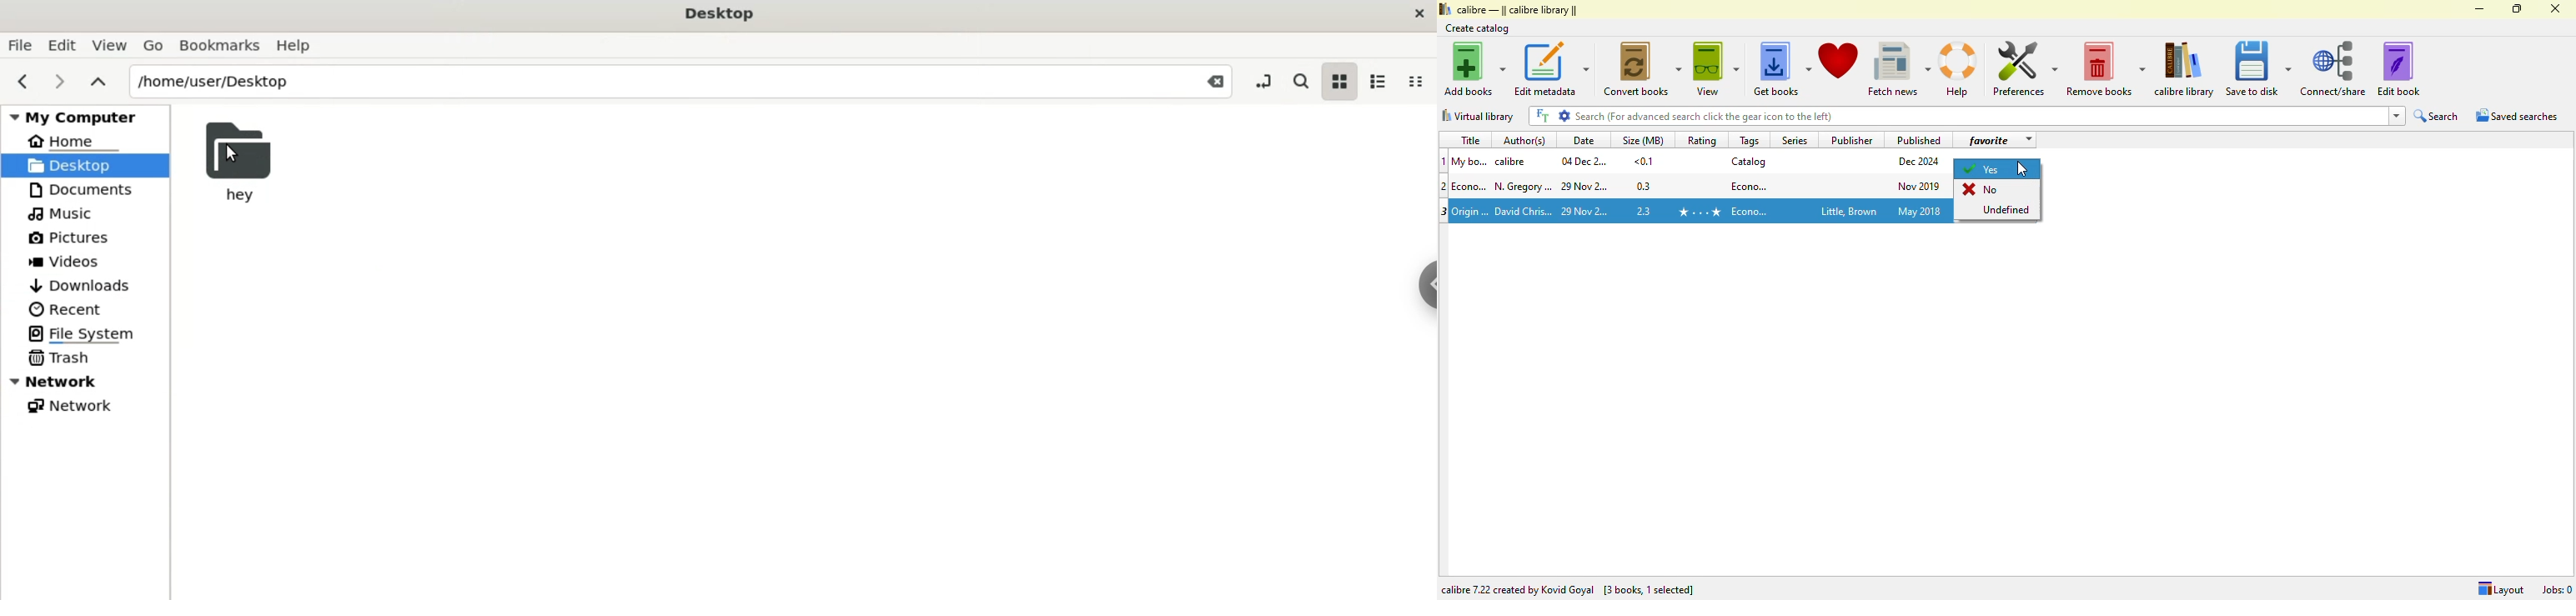  I want to click on 2, so click(1444, 186).